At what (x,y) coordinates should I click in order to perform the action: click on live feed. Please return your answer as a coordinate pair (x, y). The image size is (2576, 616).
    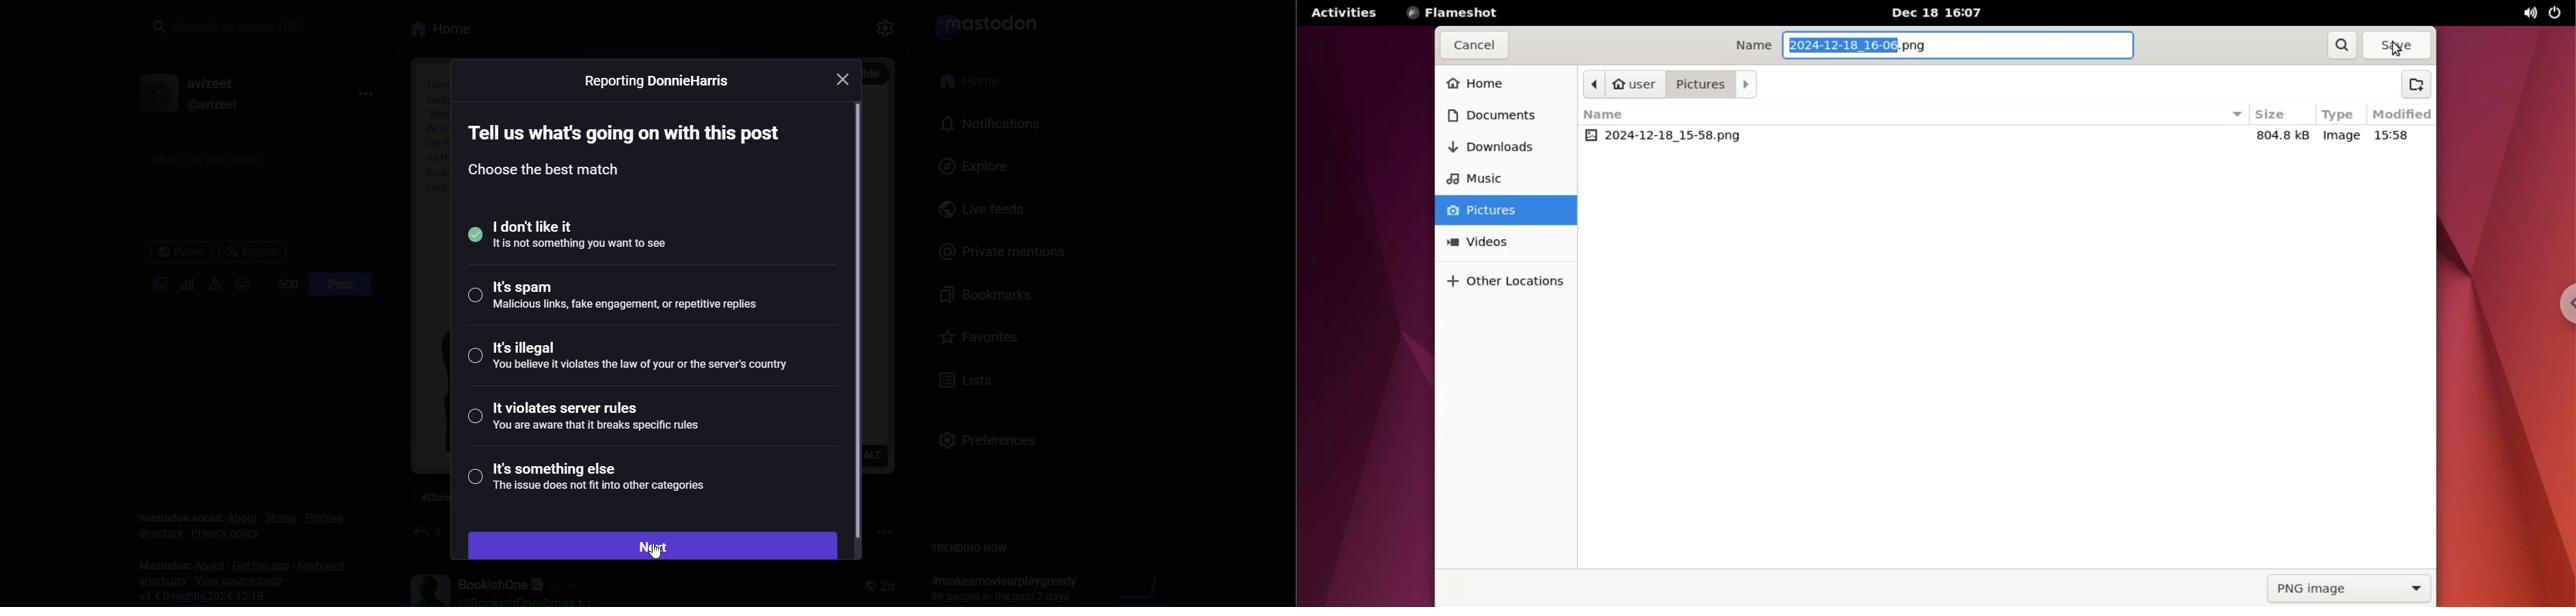
    Looking at the image, I should click on (971, 210).